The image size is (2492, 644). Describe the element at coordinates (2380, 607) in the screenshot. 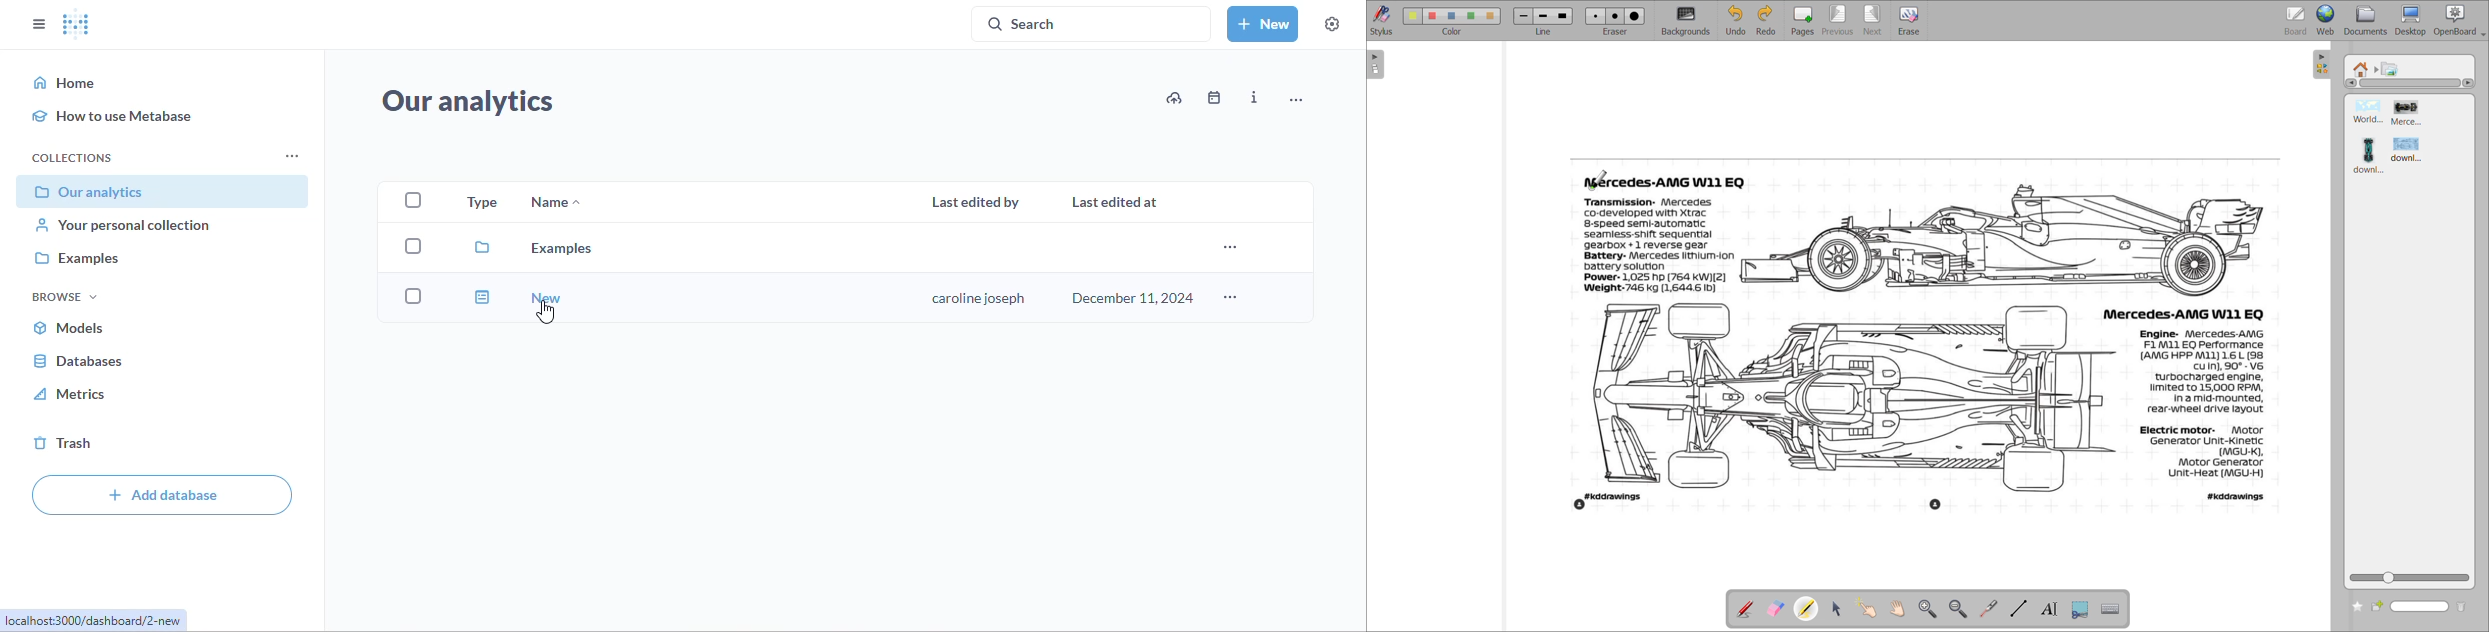

I see `create new folder` at that location.